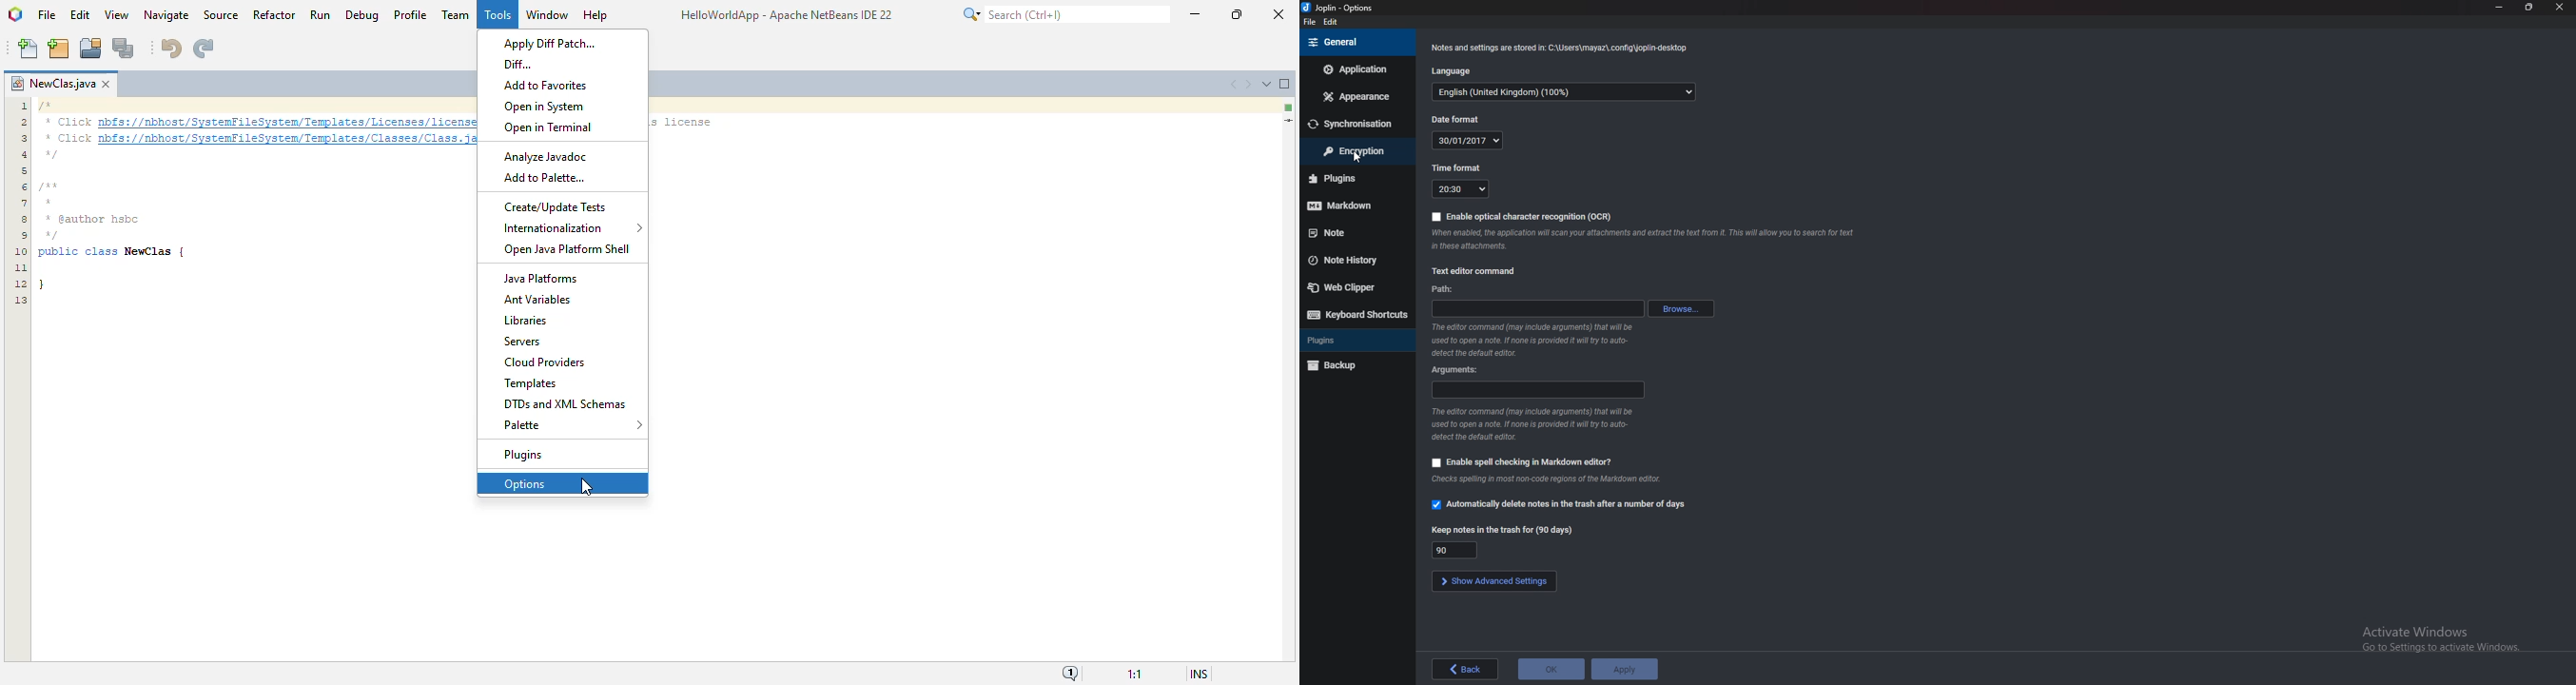  Describe the element at coordinates (1443, 291) in the screenshot. I see `path` at that location.